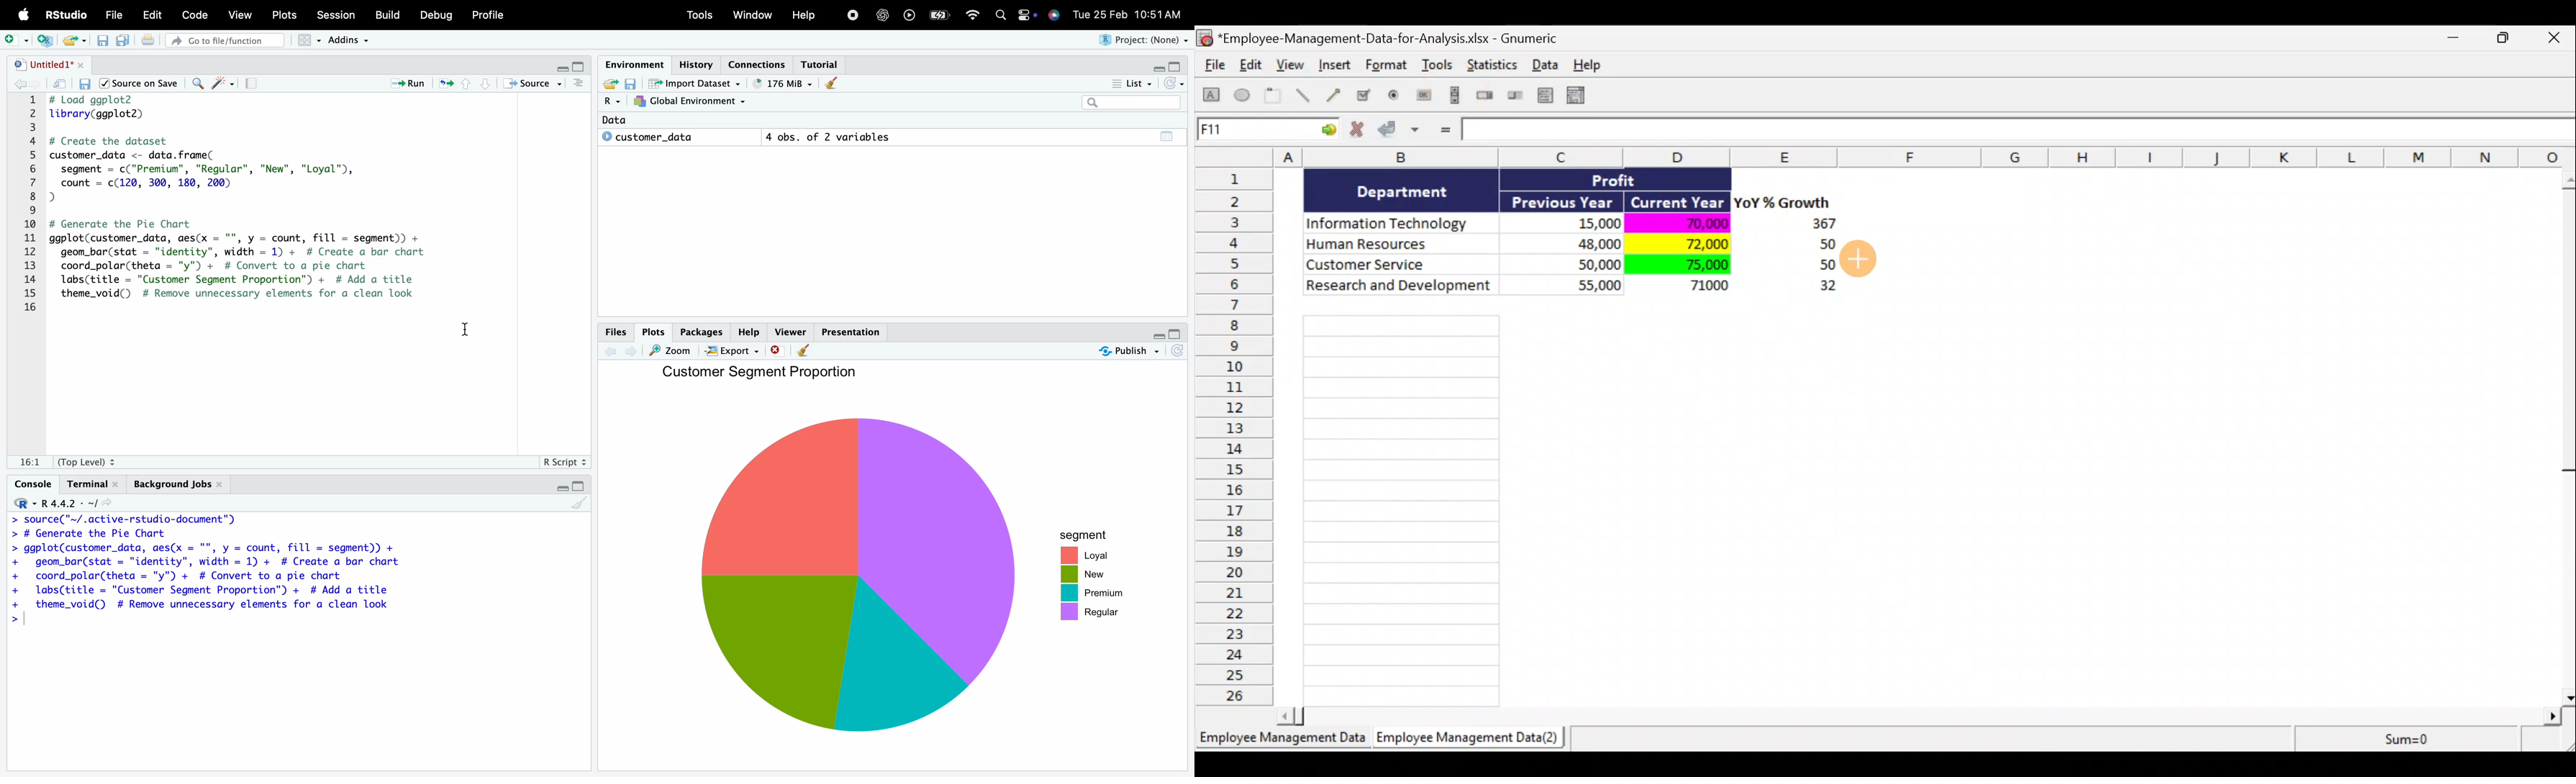 The width and height of the screenshot is (2576, 784). What do you see at coordinates (1273, 96) in the screenshot?
I see `Create a frame` at bounding box center [1273, 96].